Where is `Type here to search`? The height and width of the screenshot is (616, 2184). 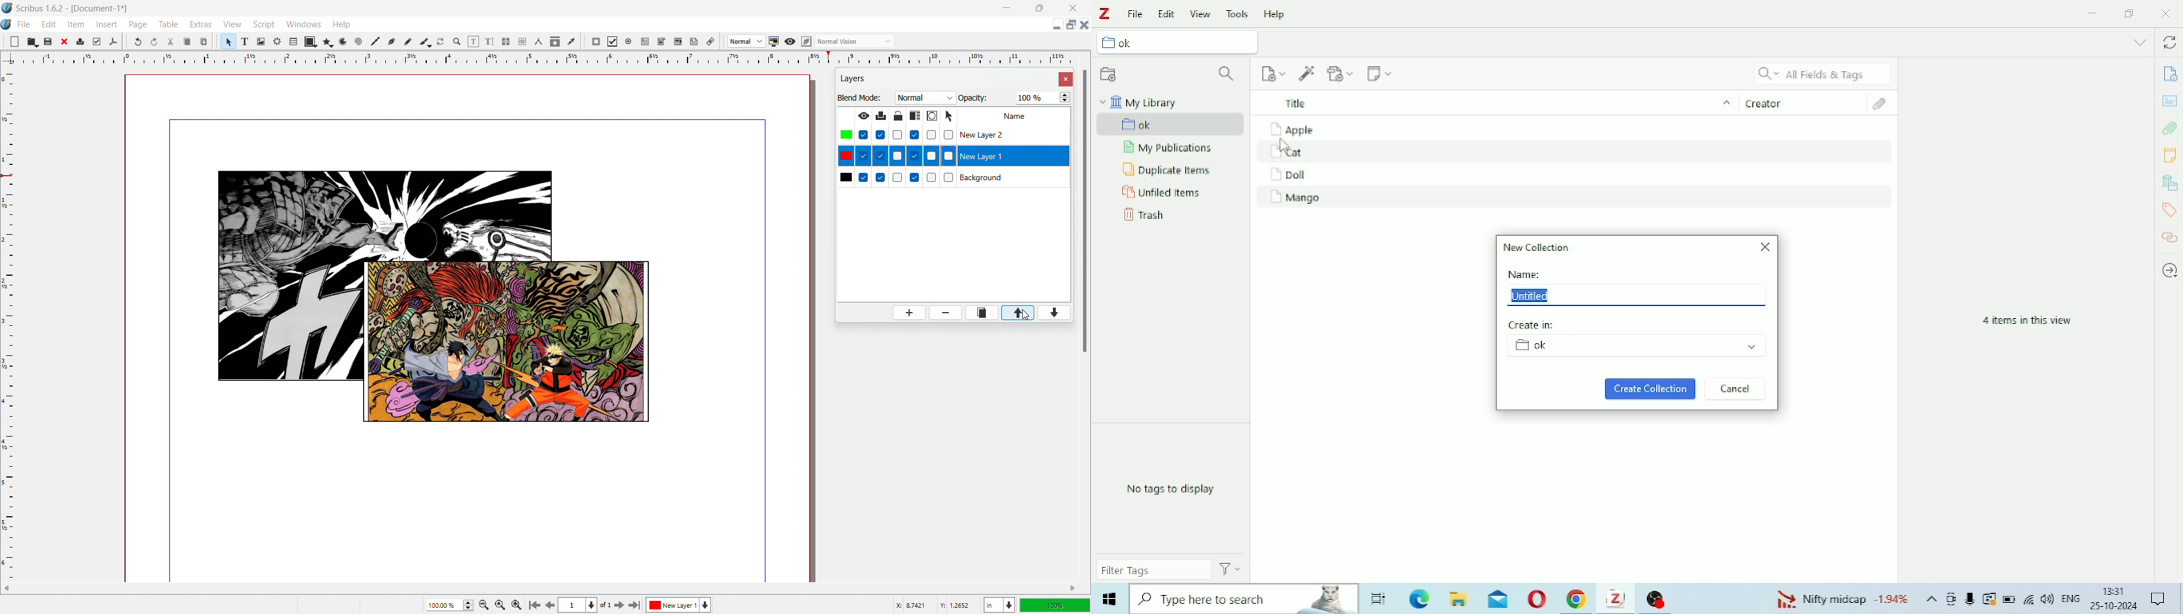
Type here to search is located at coordinates (1245, 599).